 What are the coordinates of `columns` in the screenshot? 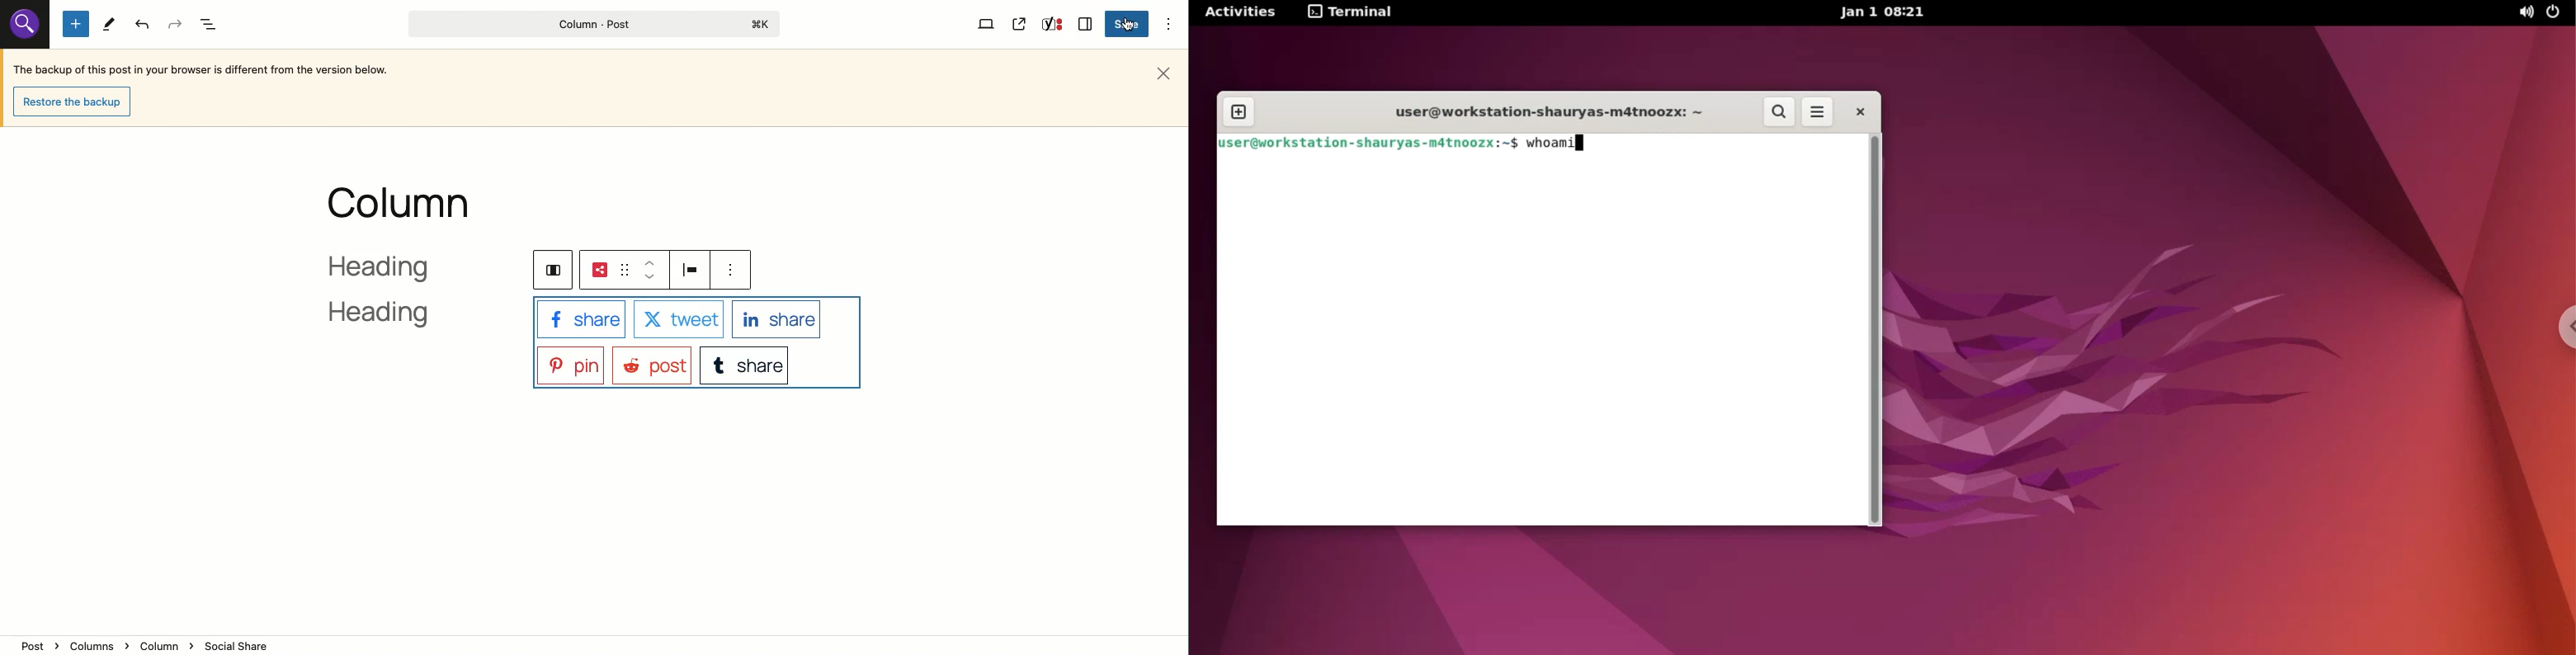 It's located at (550, 268).